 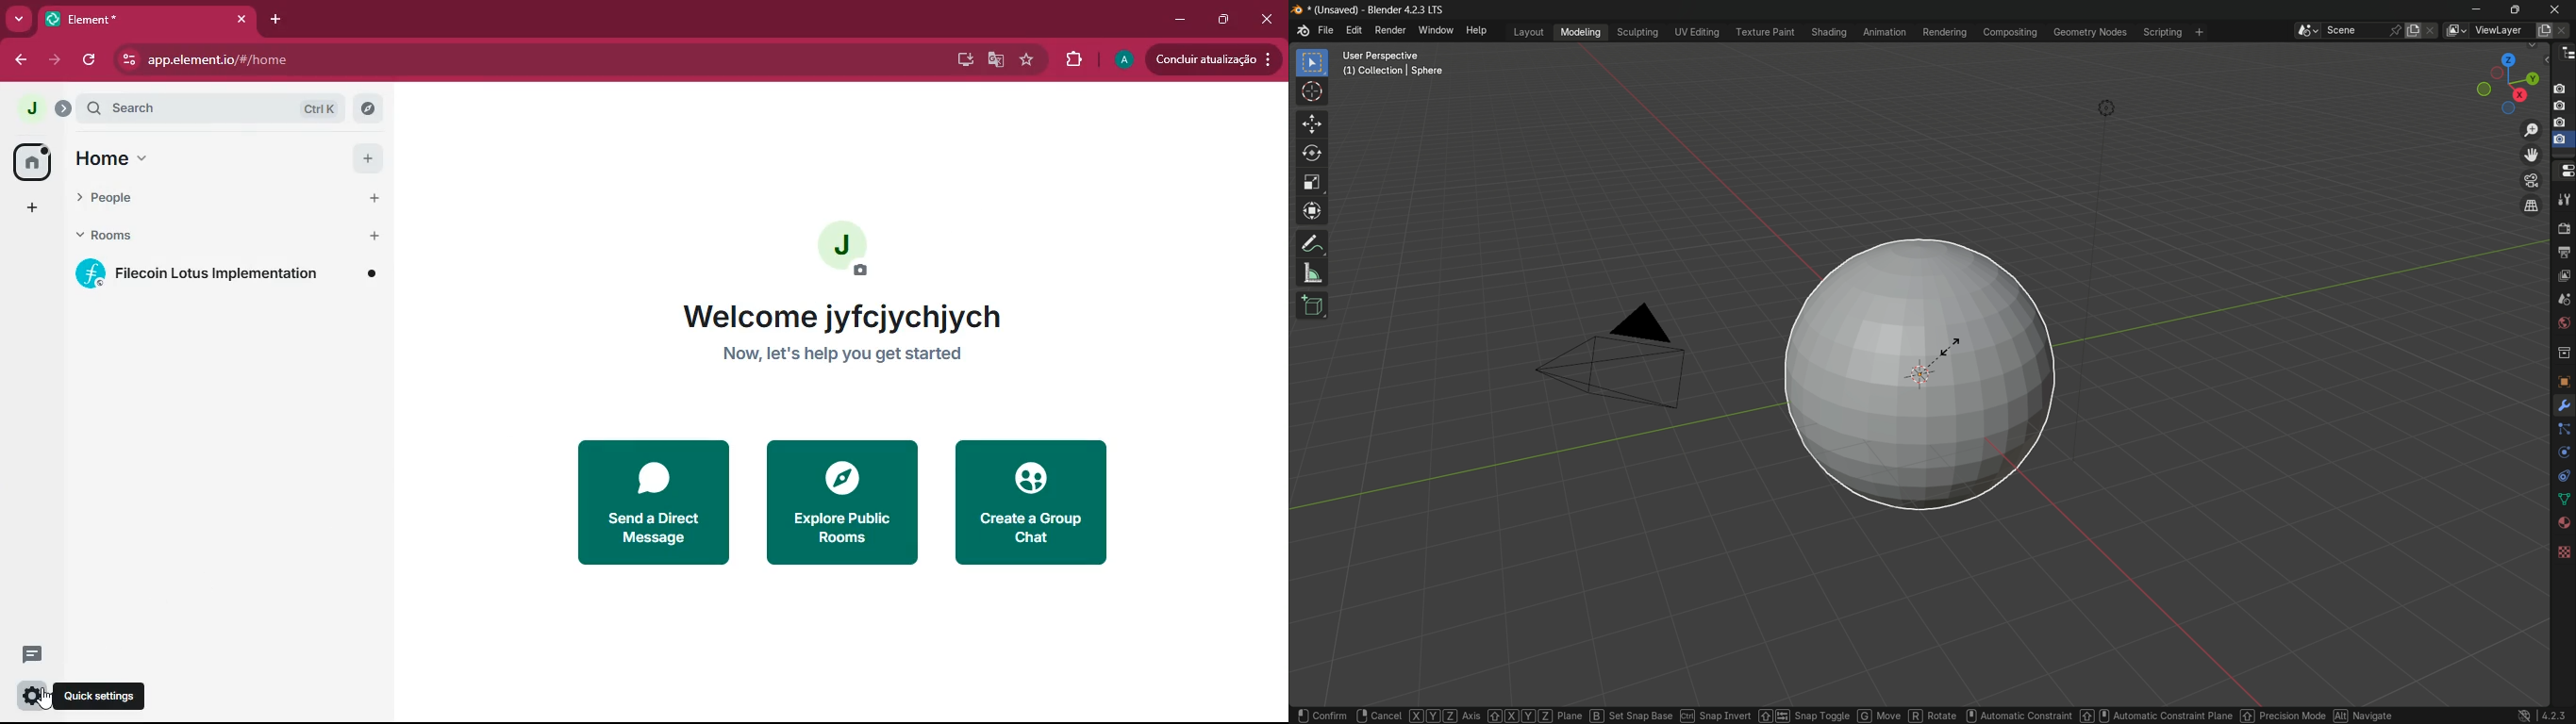 I want to click on view layer name, so click(x=2504, y=32).